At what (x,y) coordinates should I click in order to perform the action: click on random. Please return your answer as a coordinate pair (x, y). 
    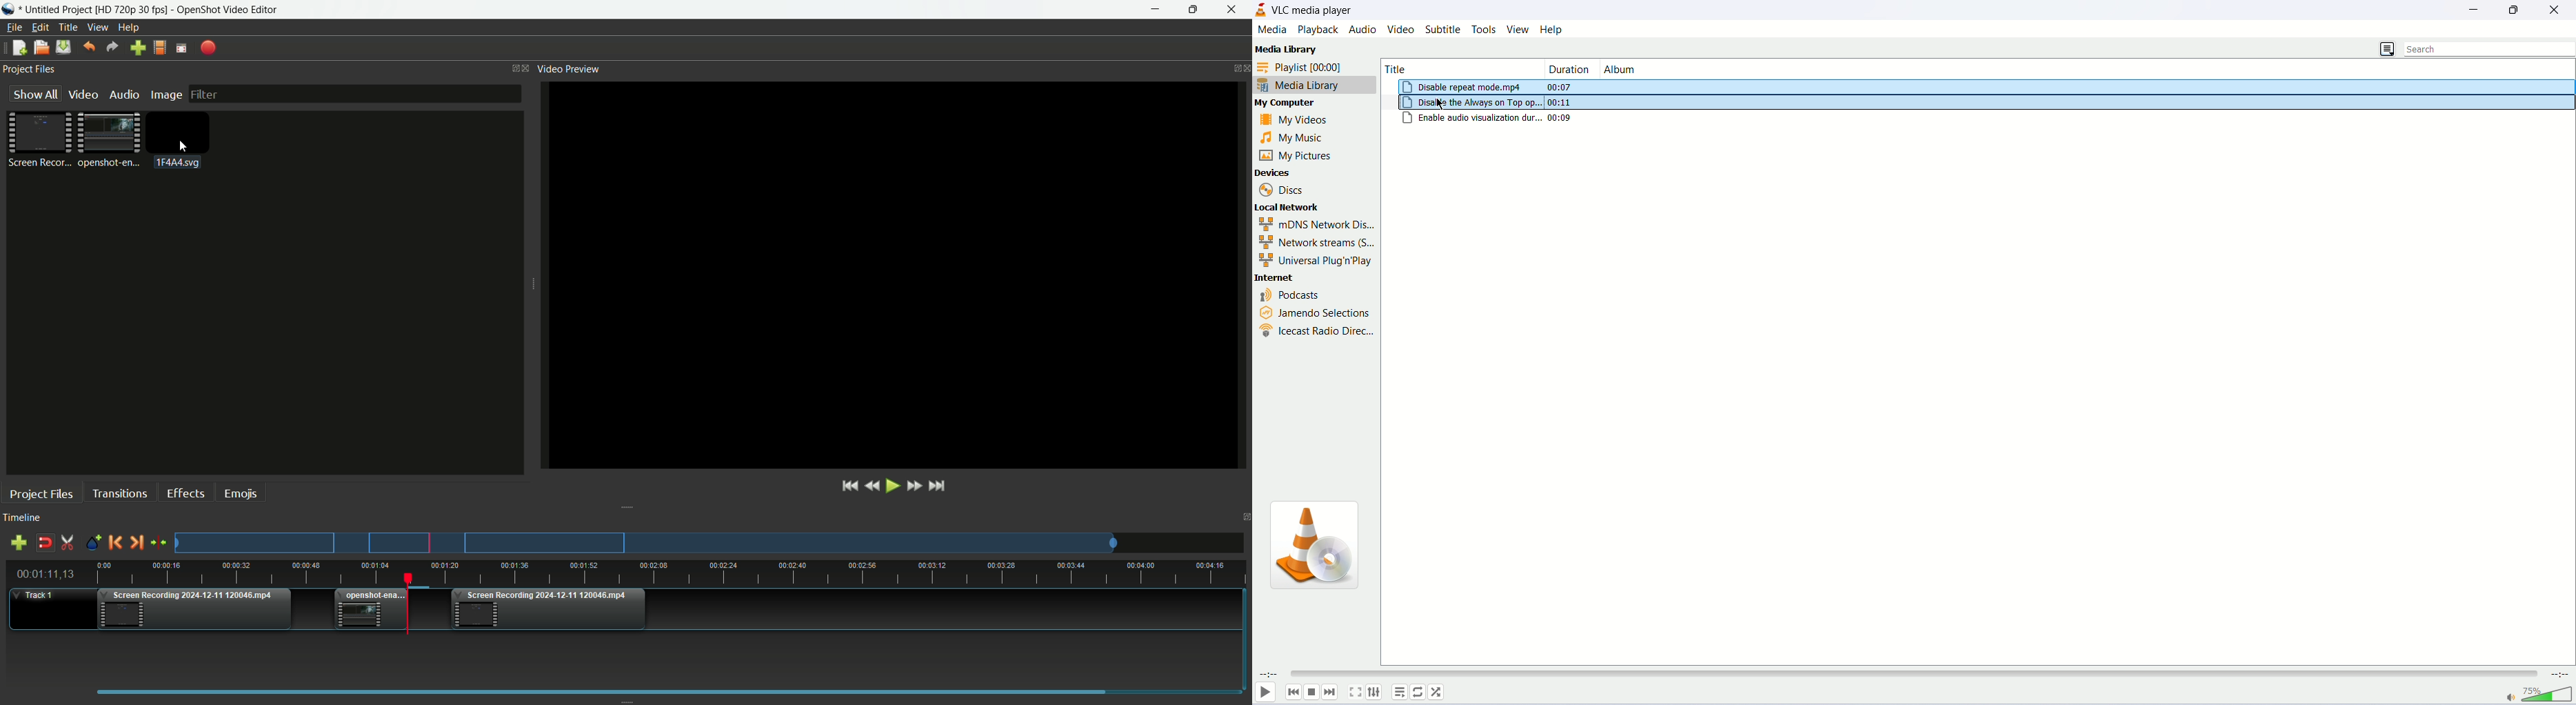
    Looking at the image, I should click on (1436, 692).